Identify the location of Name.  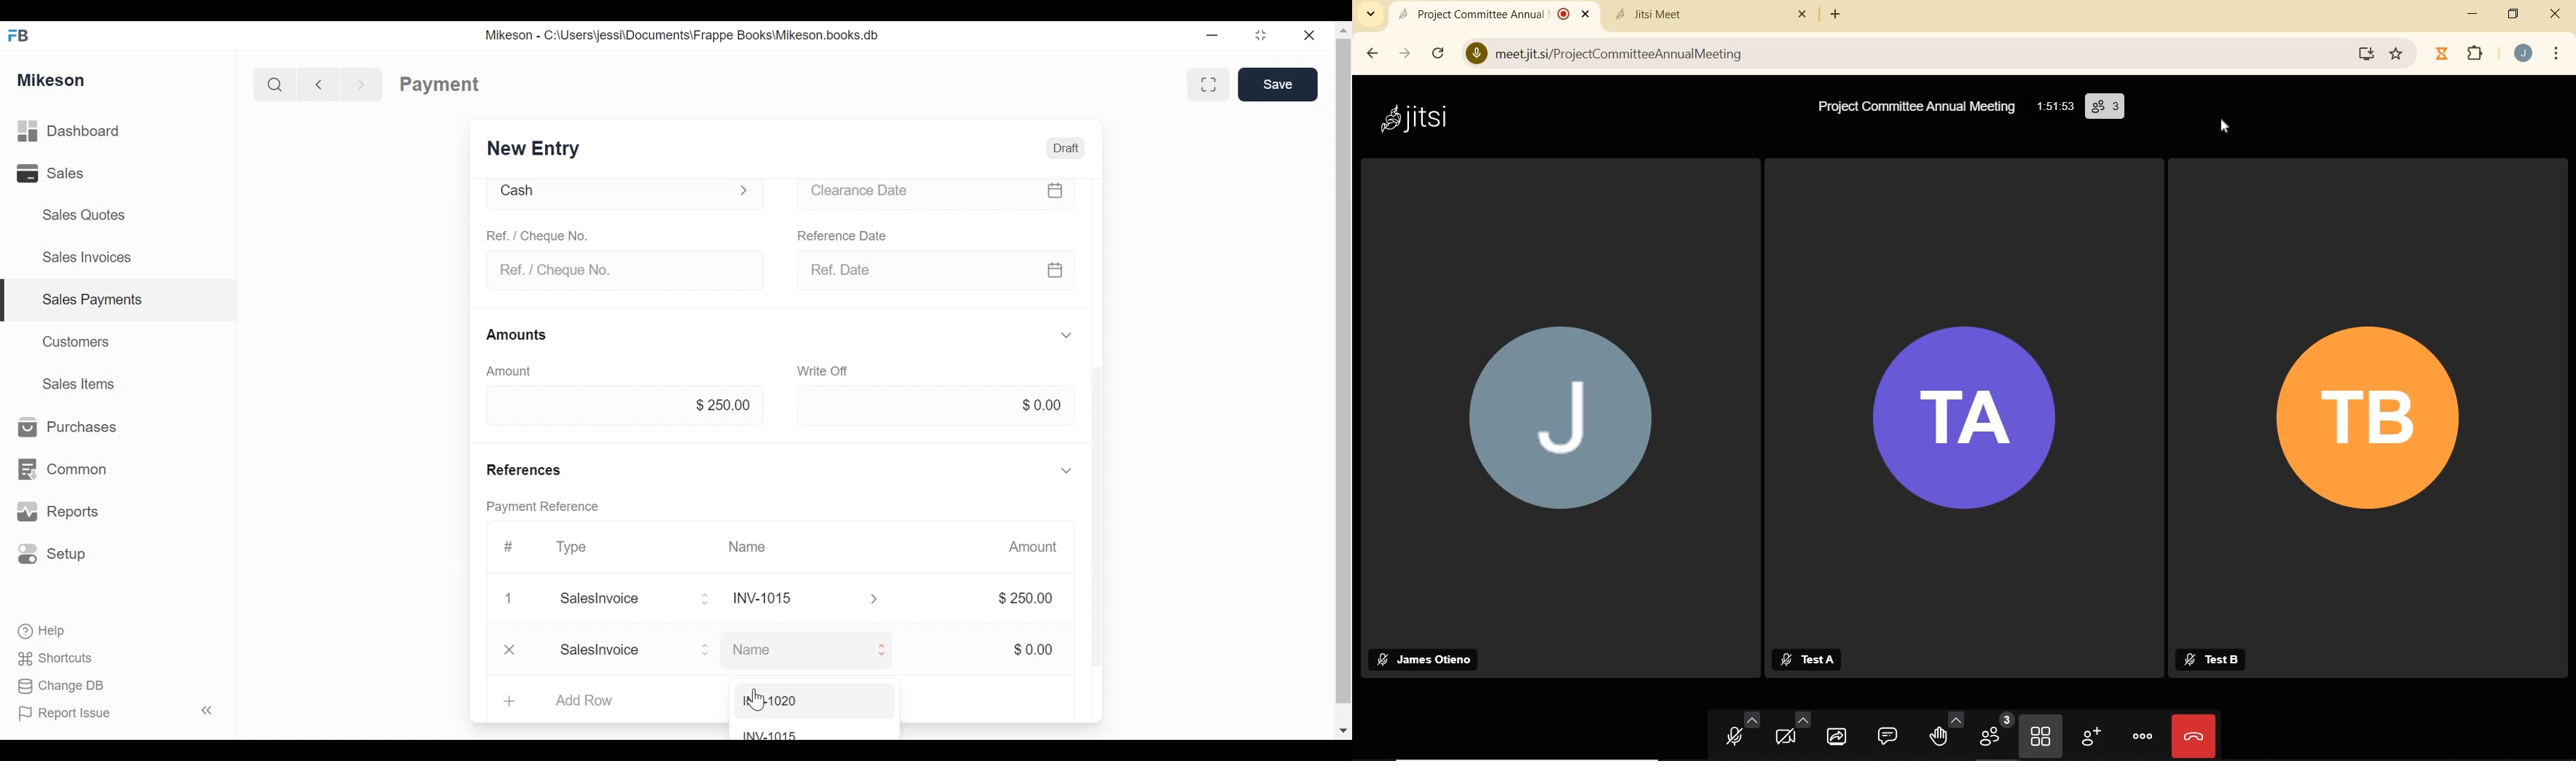
(814, 650).